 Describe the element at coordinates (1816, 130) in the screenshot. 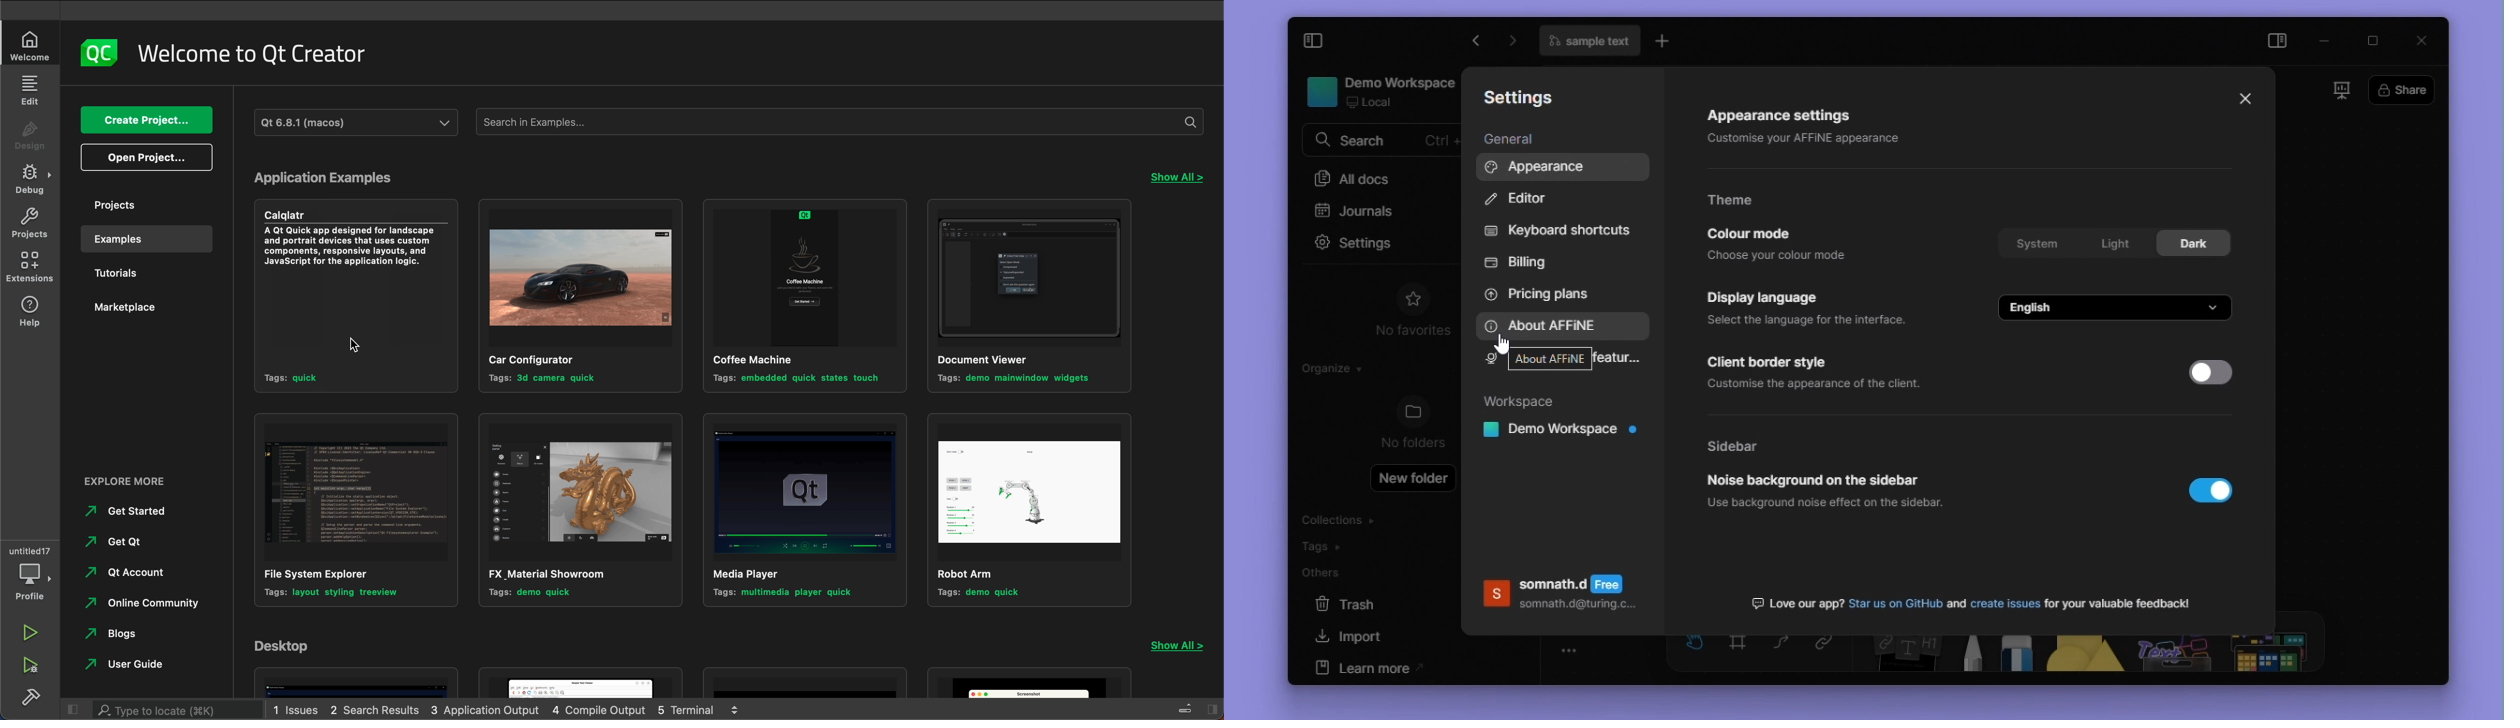

I see `Appearance settings` at that location.